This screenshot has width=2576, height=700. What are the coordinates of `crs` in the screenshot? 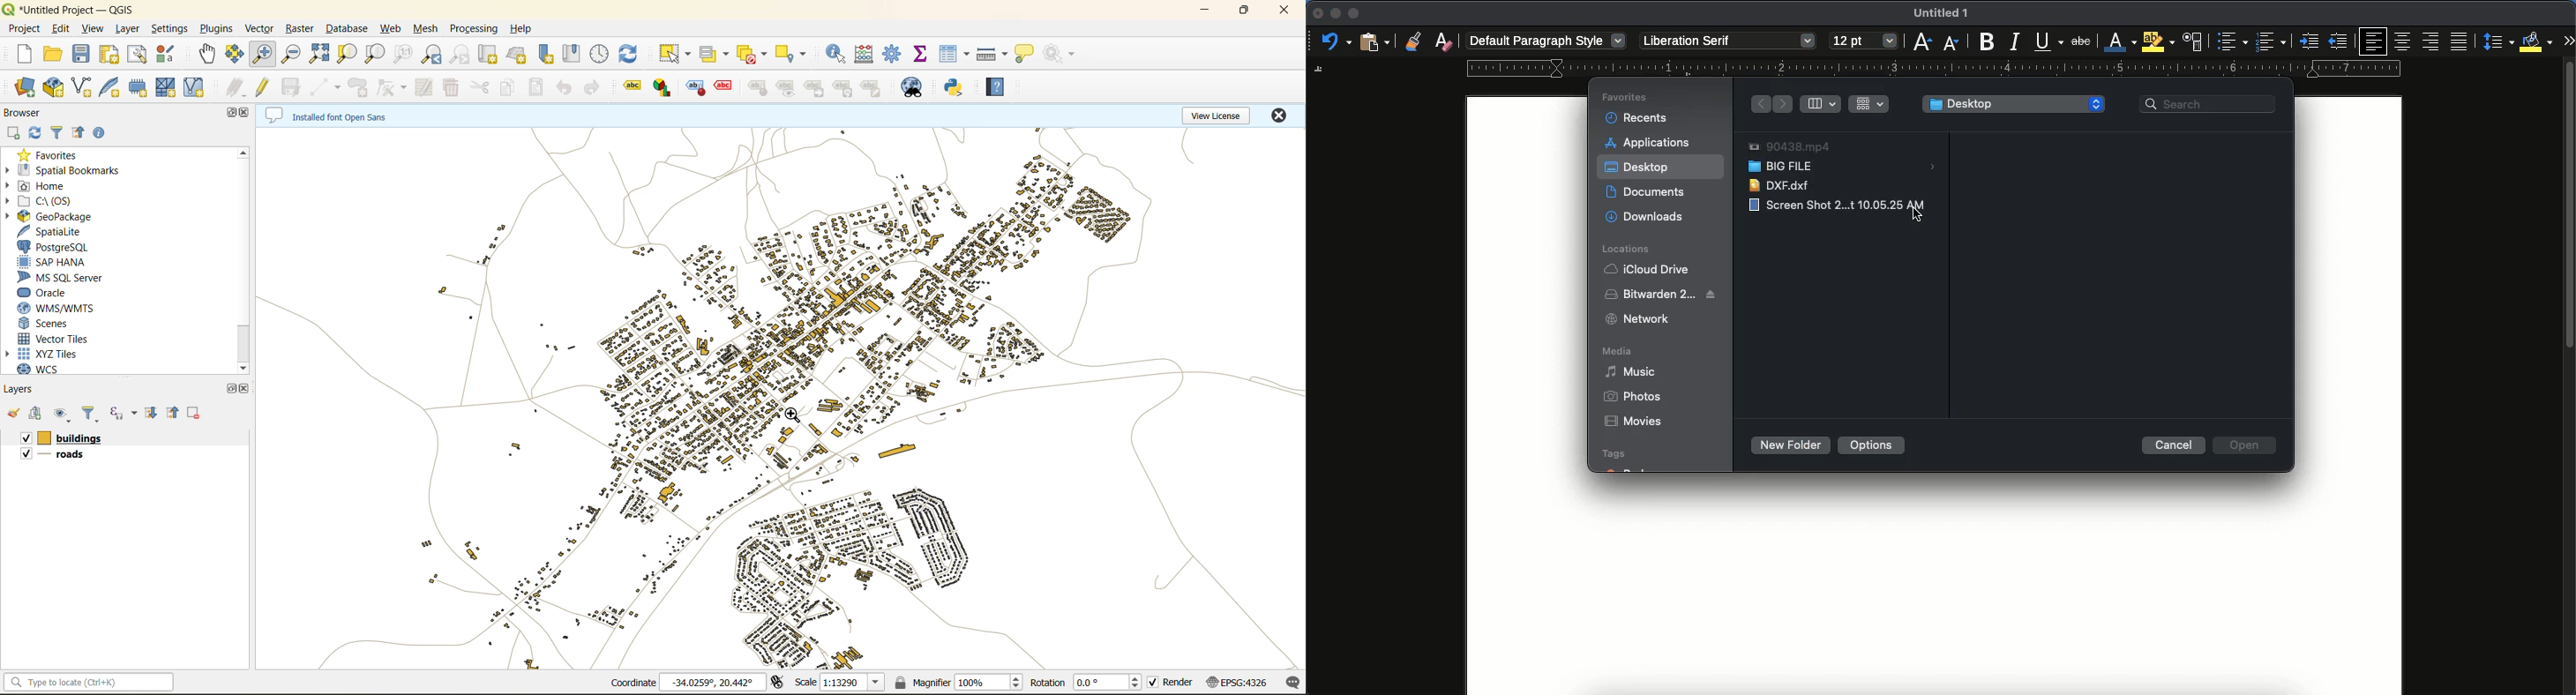 It's located at (1237, 682).